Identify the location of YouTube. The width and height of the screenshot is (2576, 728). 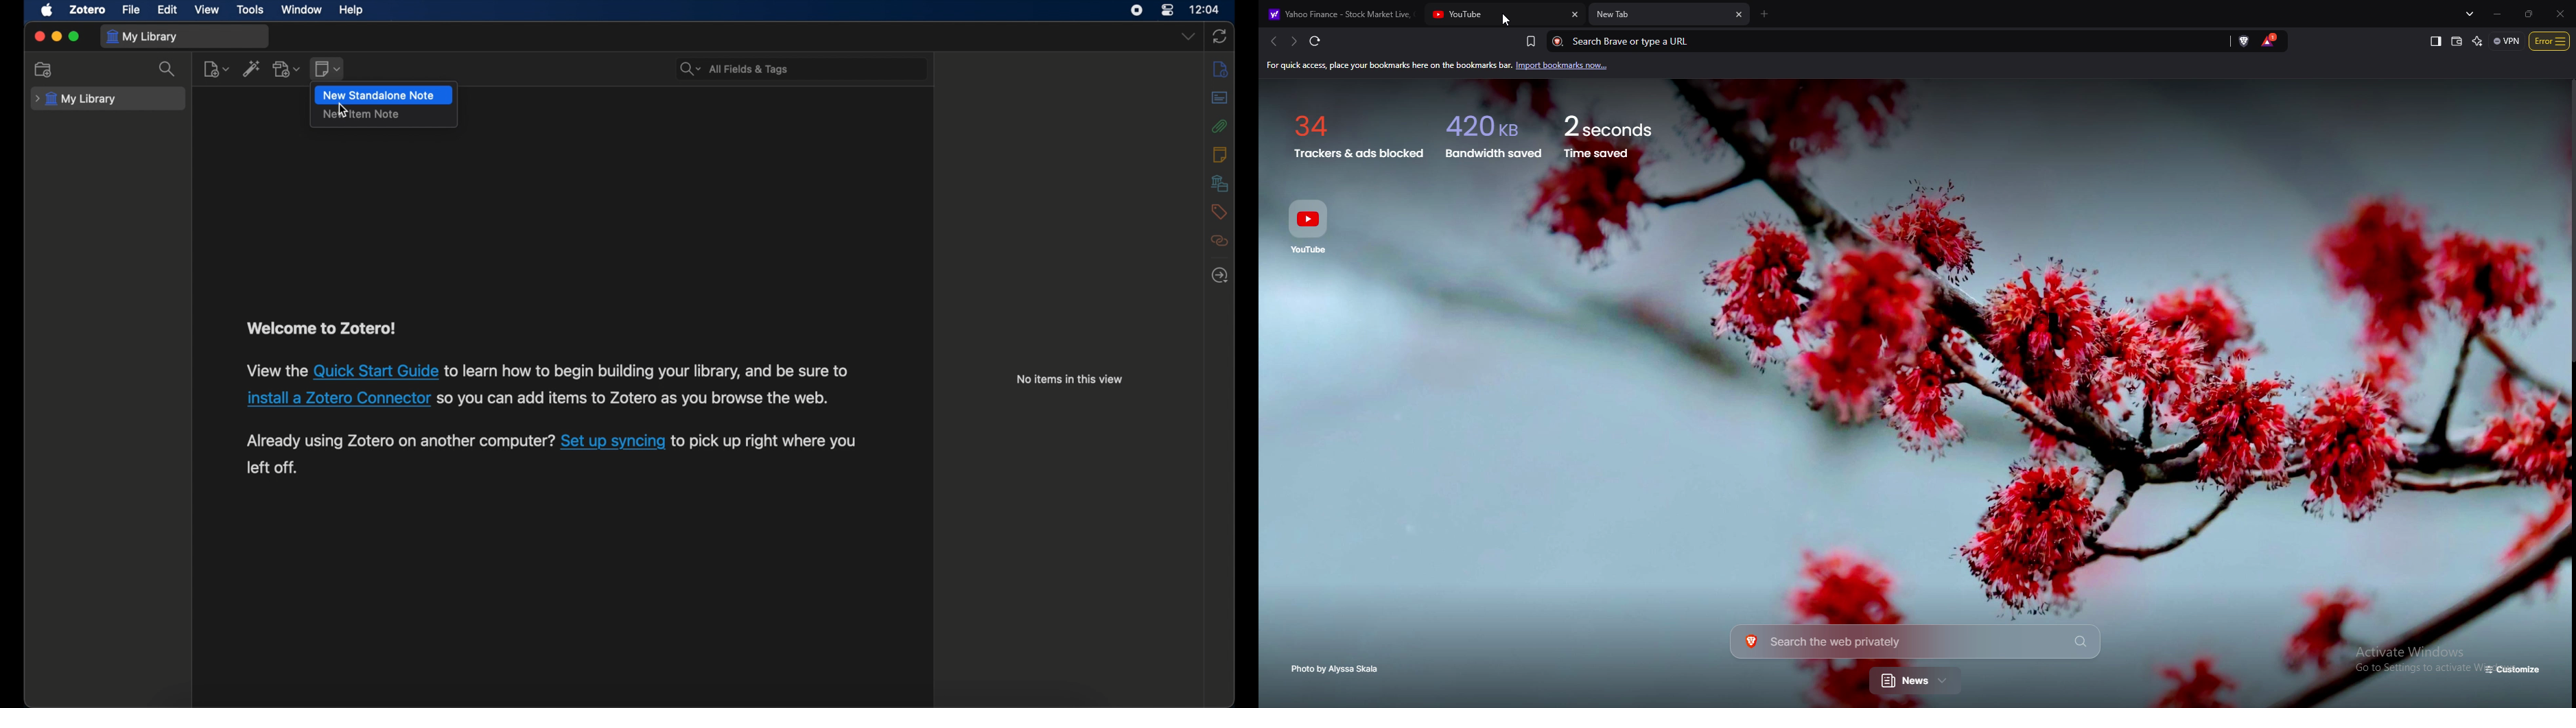
(1495, 14).